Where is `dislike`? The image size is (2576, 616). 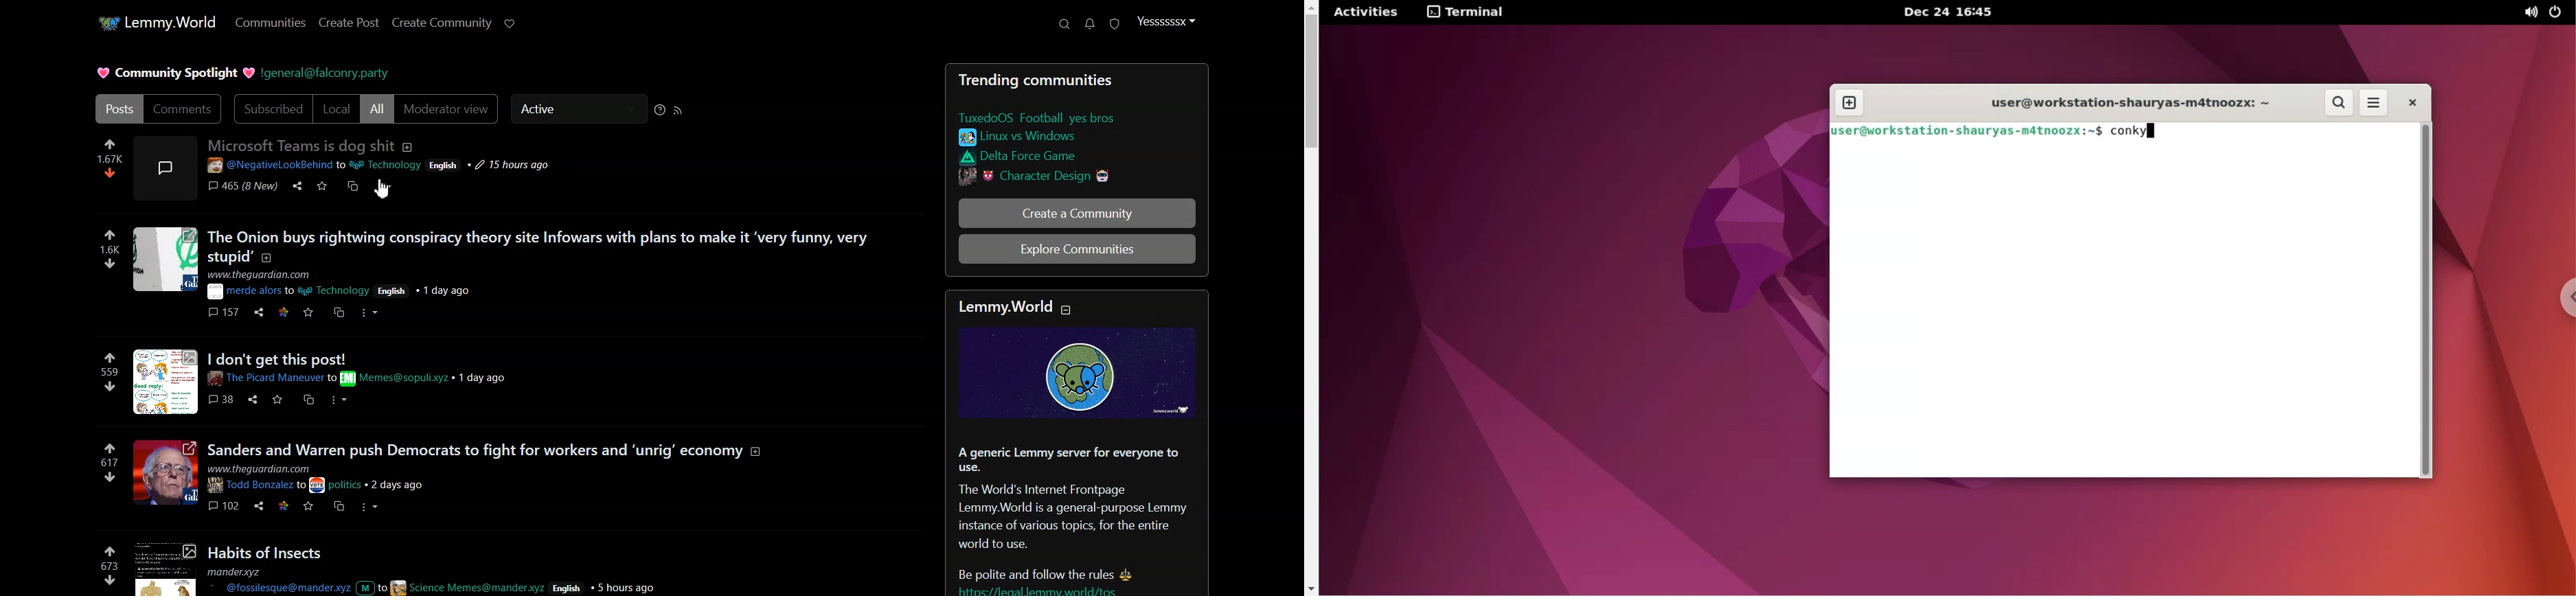 dislike is located at coordinates (113, 264).